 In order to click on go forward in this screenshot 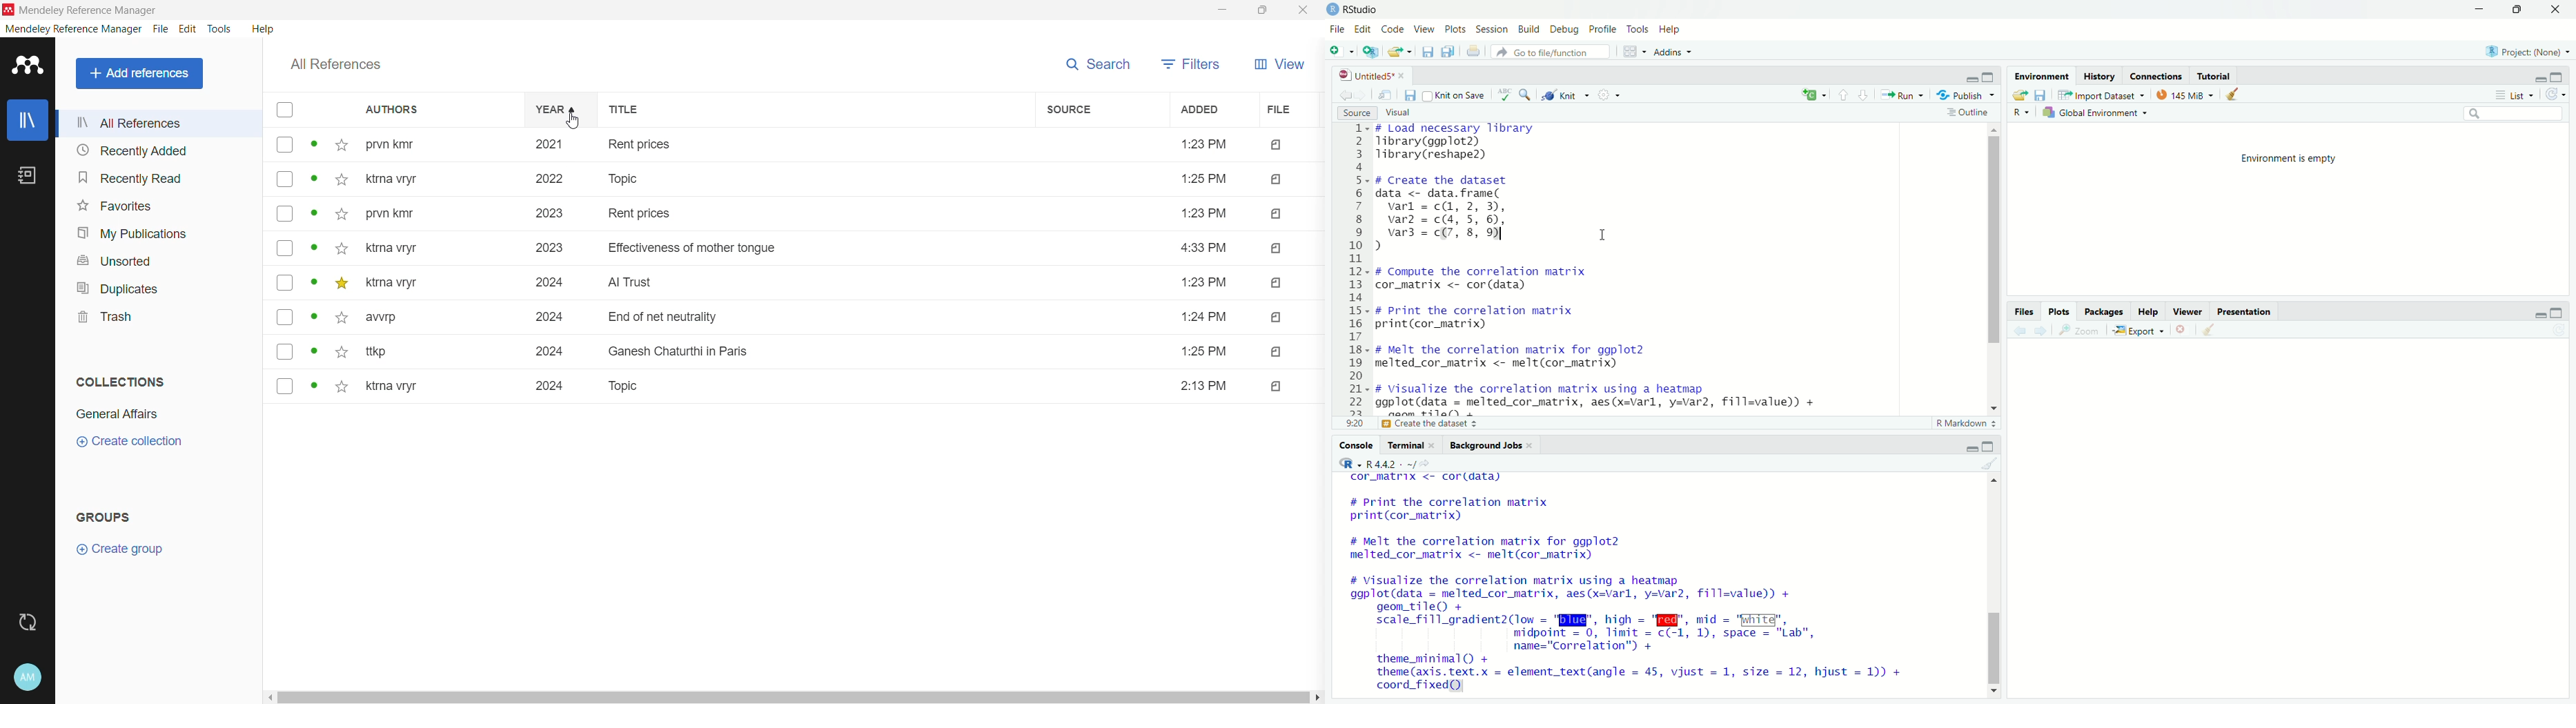, I will do `click(1364, 95)`.